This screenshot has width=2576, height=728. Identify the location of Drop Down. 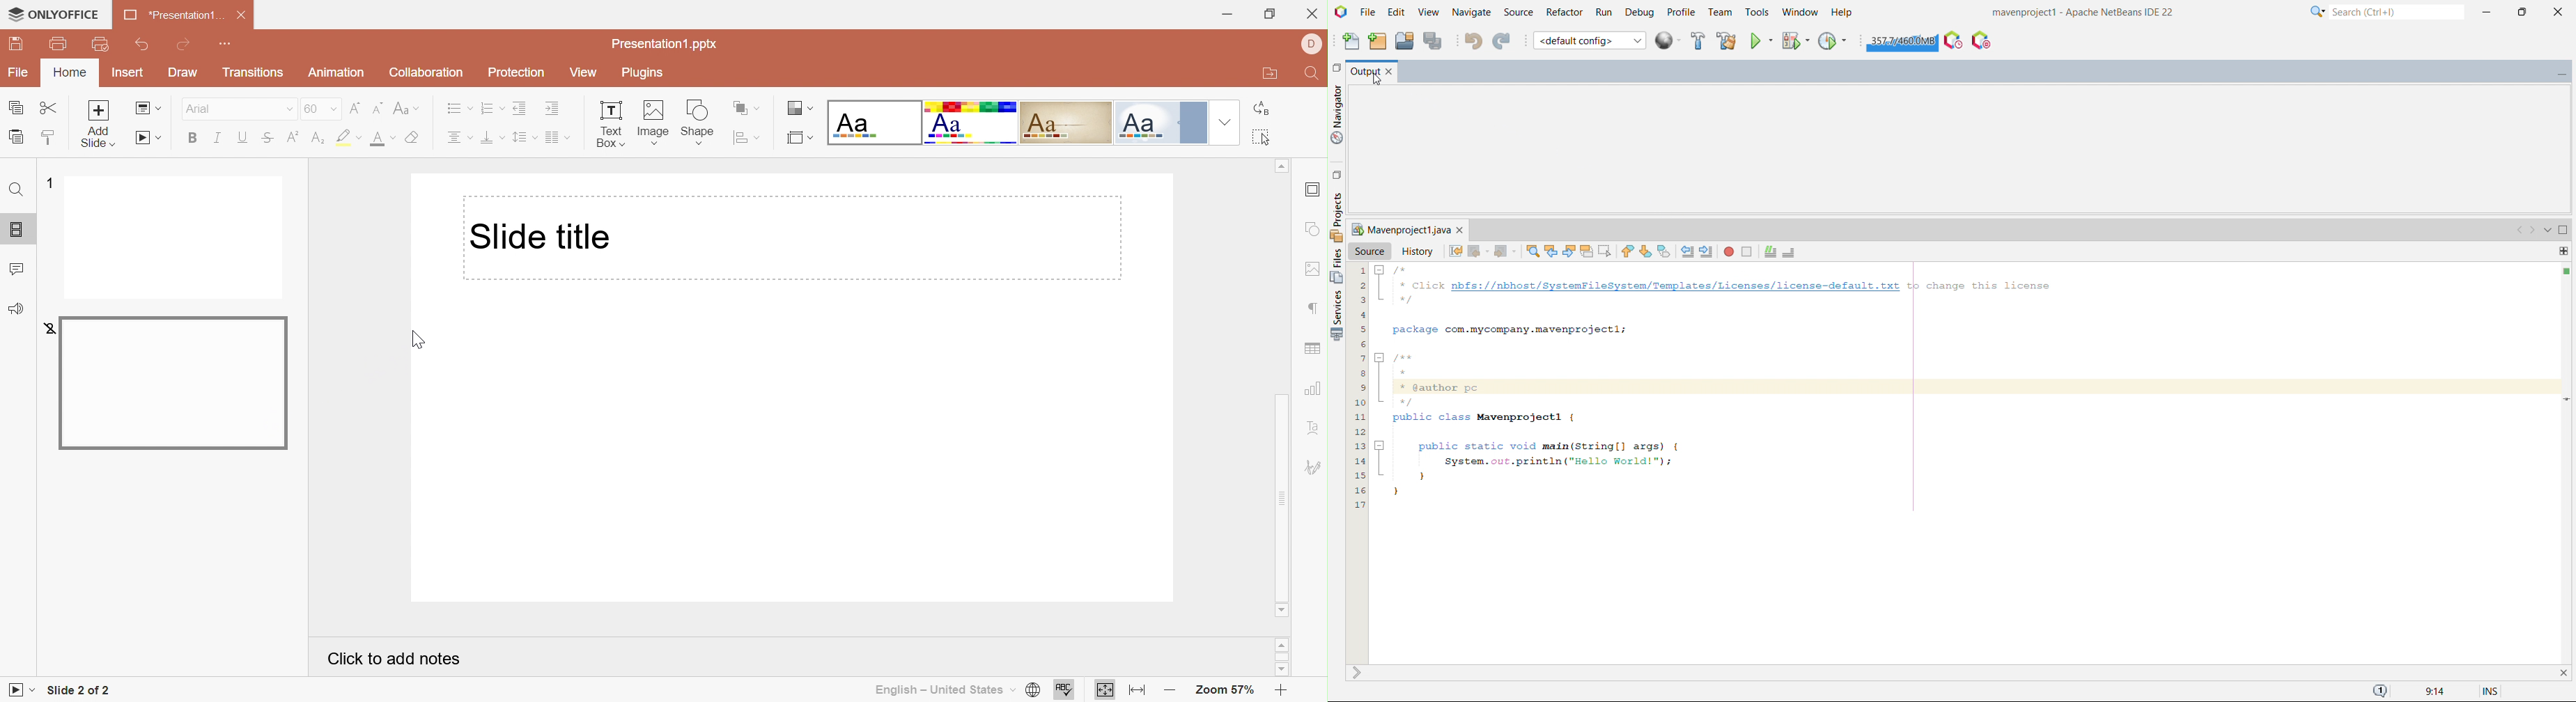
(286, 110).